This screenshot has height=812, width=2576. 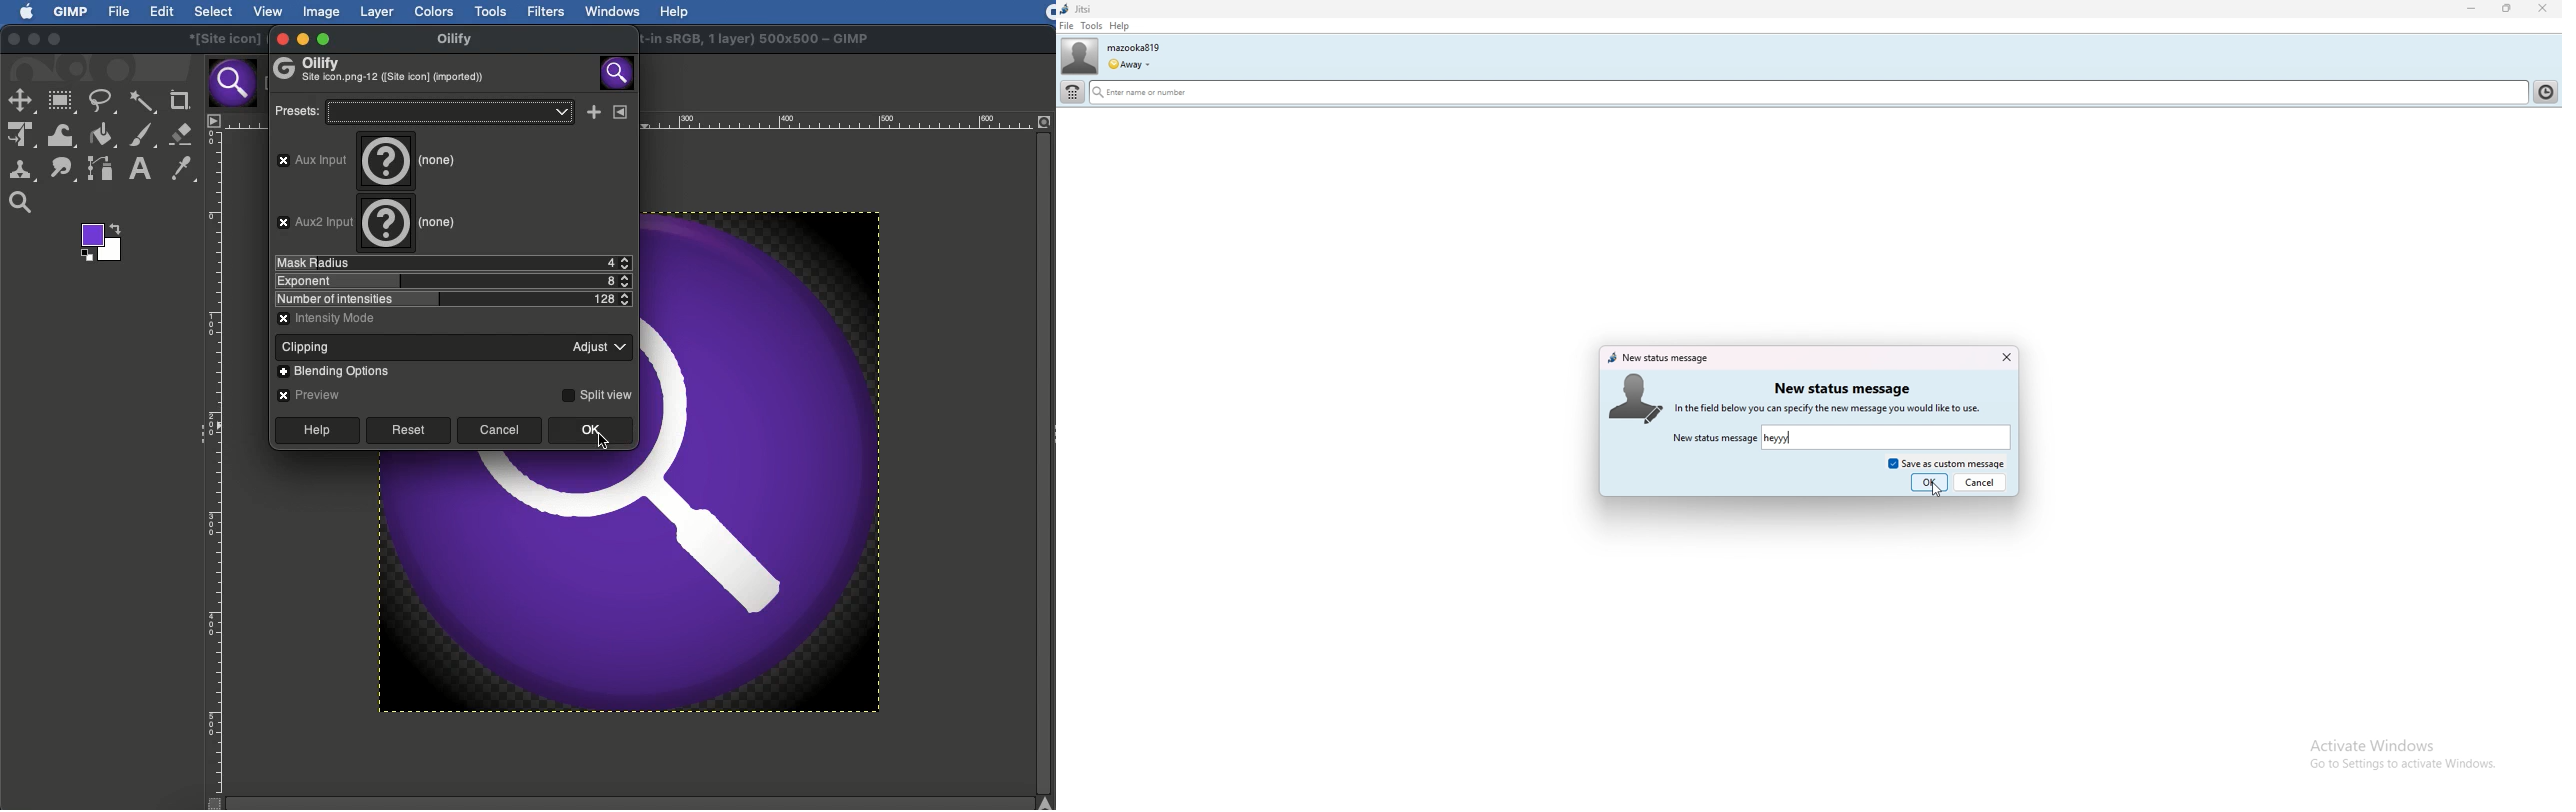 I want to click on Logo, so click(x=20, y=11).